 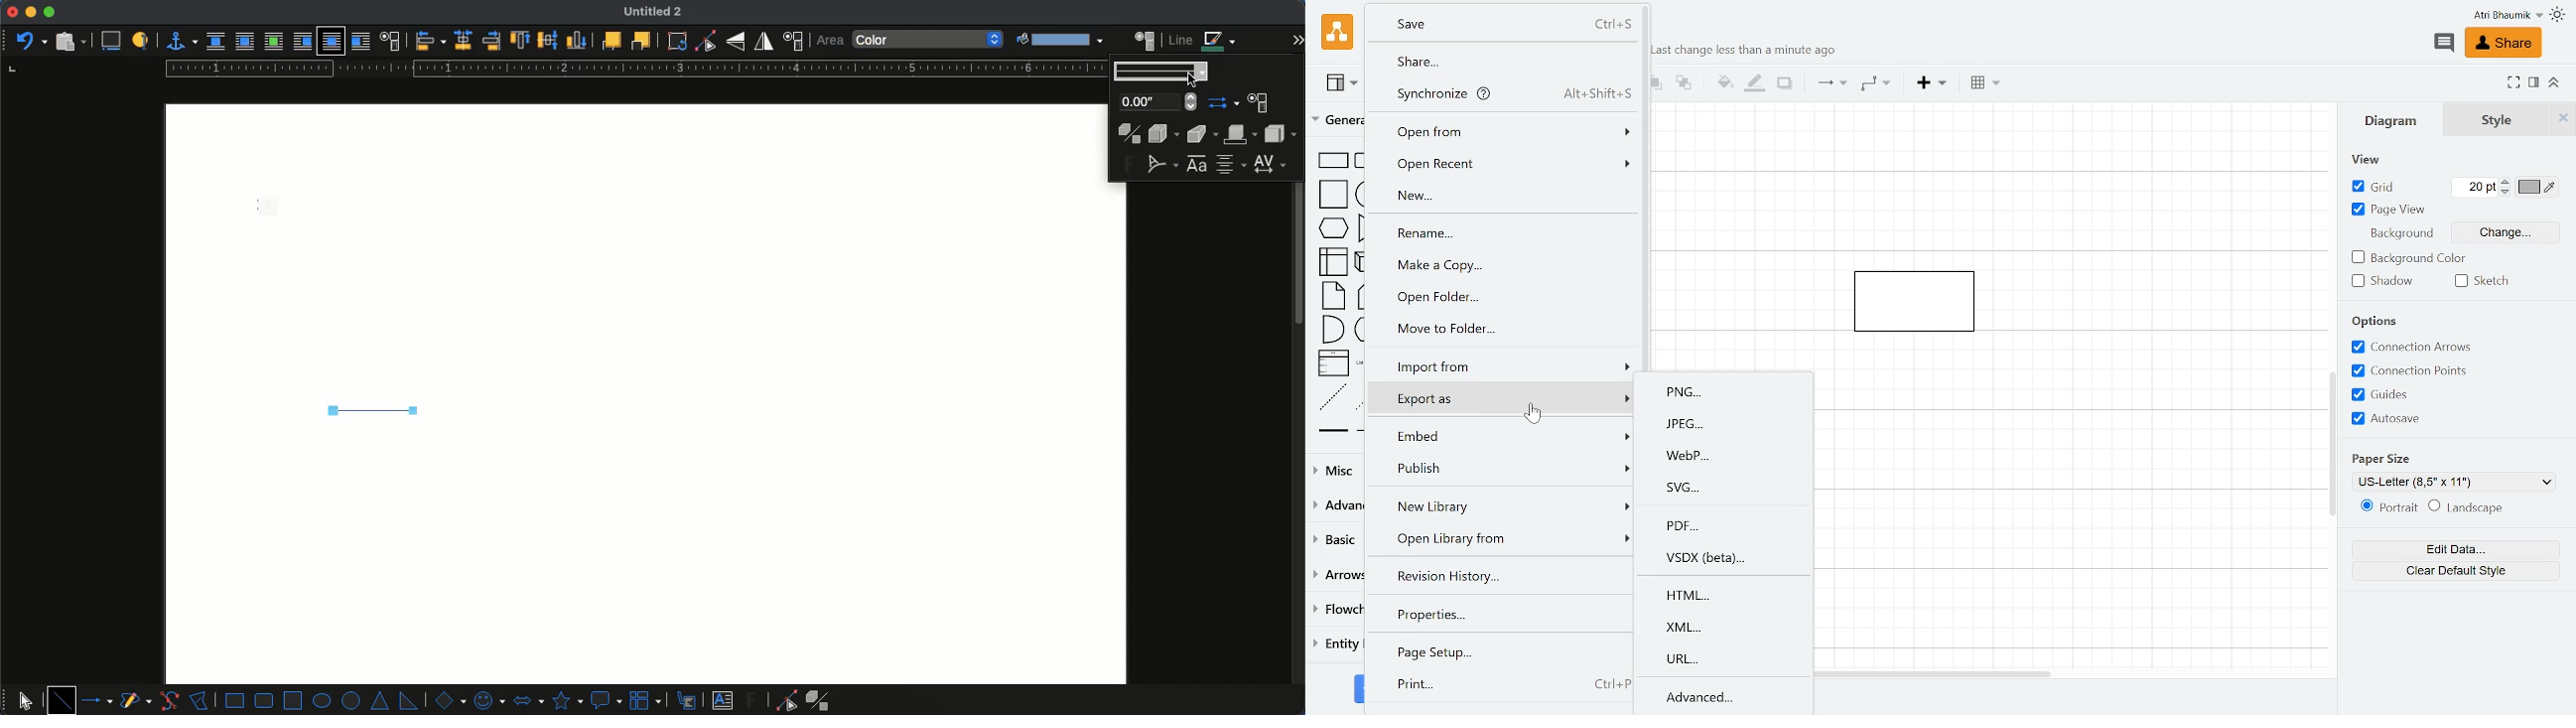 I want to click on footwork text, so click(x=755, y=700).